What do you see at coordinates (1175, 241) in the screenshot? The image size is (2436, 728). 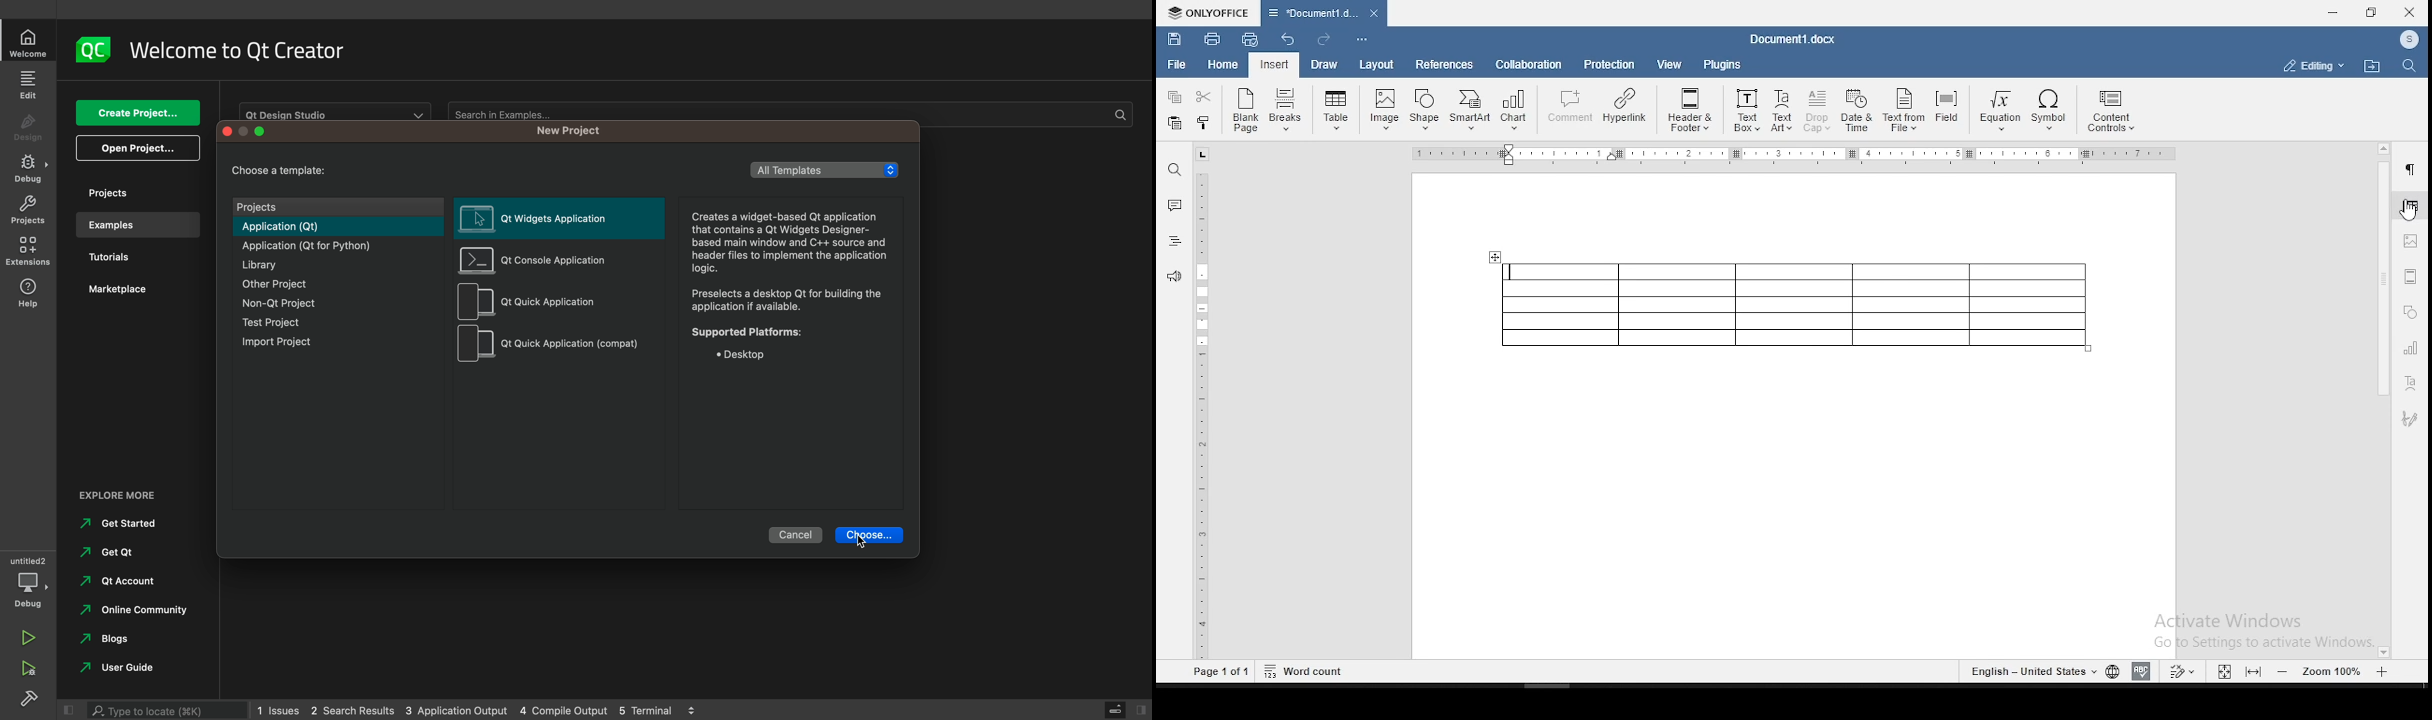 I see `headings` at bounding box center [1175, 241].